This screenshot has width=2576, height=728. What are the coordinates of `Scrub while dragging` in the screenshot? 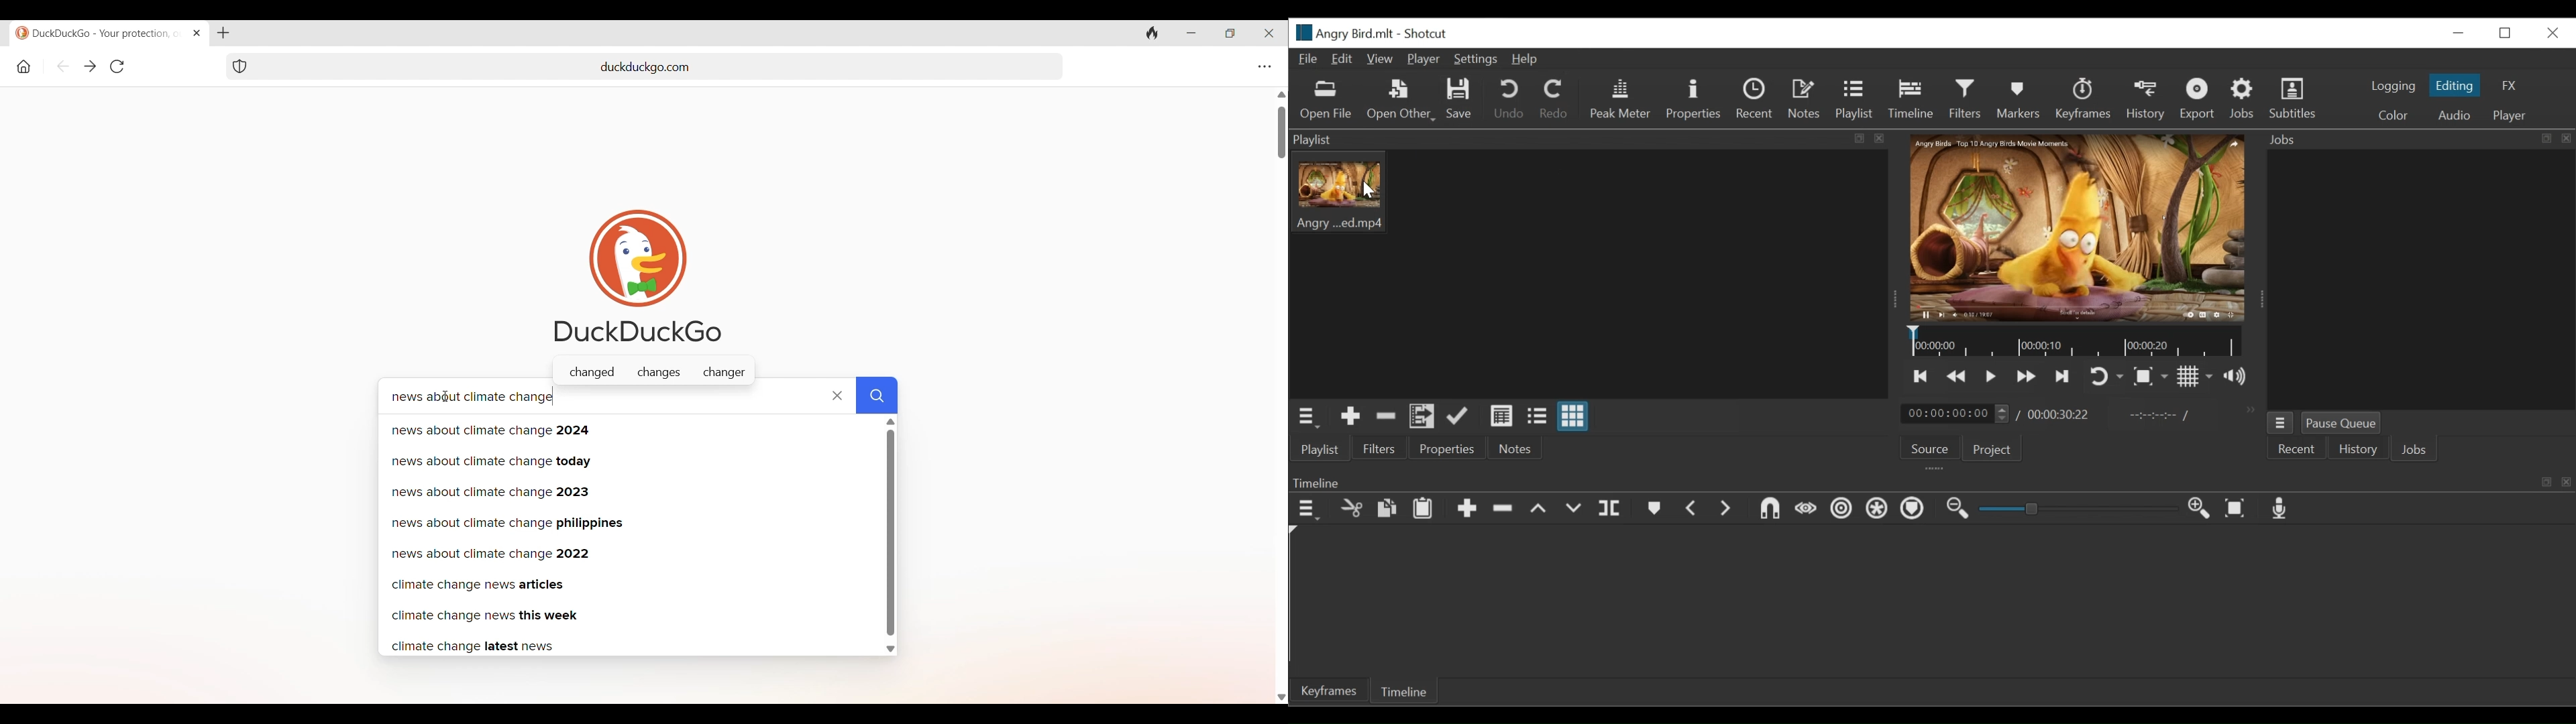 It's located at (1807, 511).